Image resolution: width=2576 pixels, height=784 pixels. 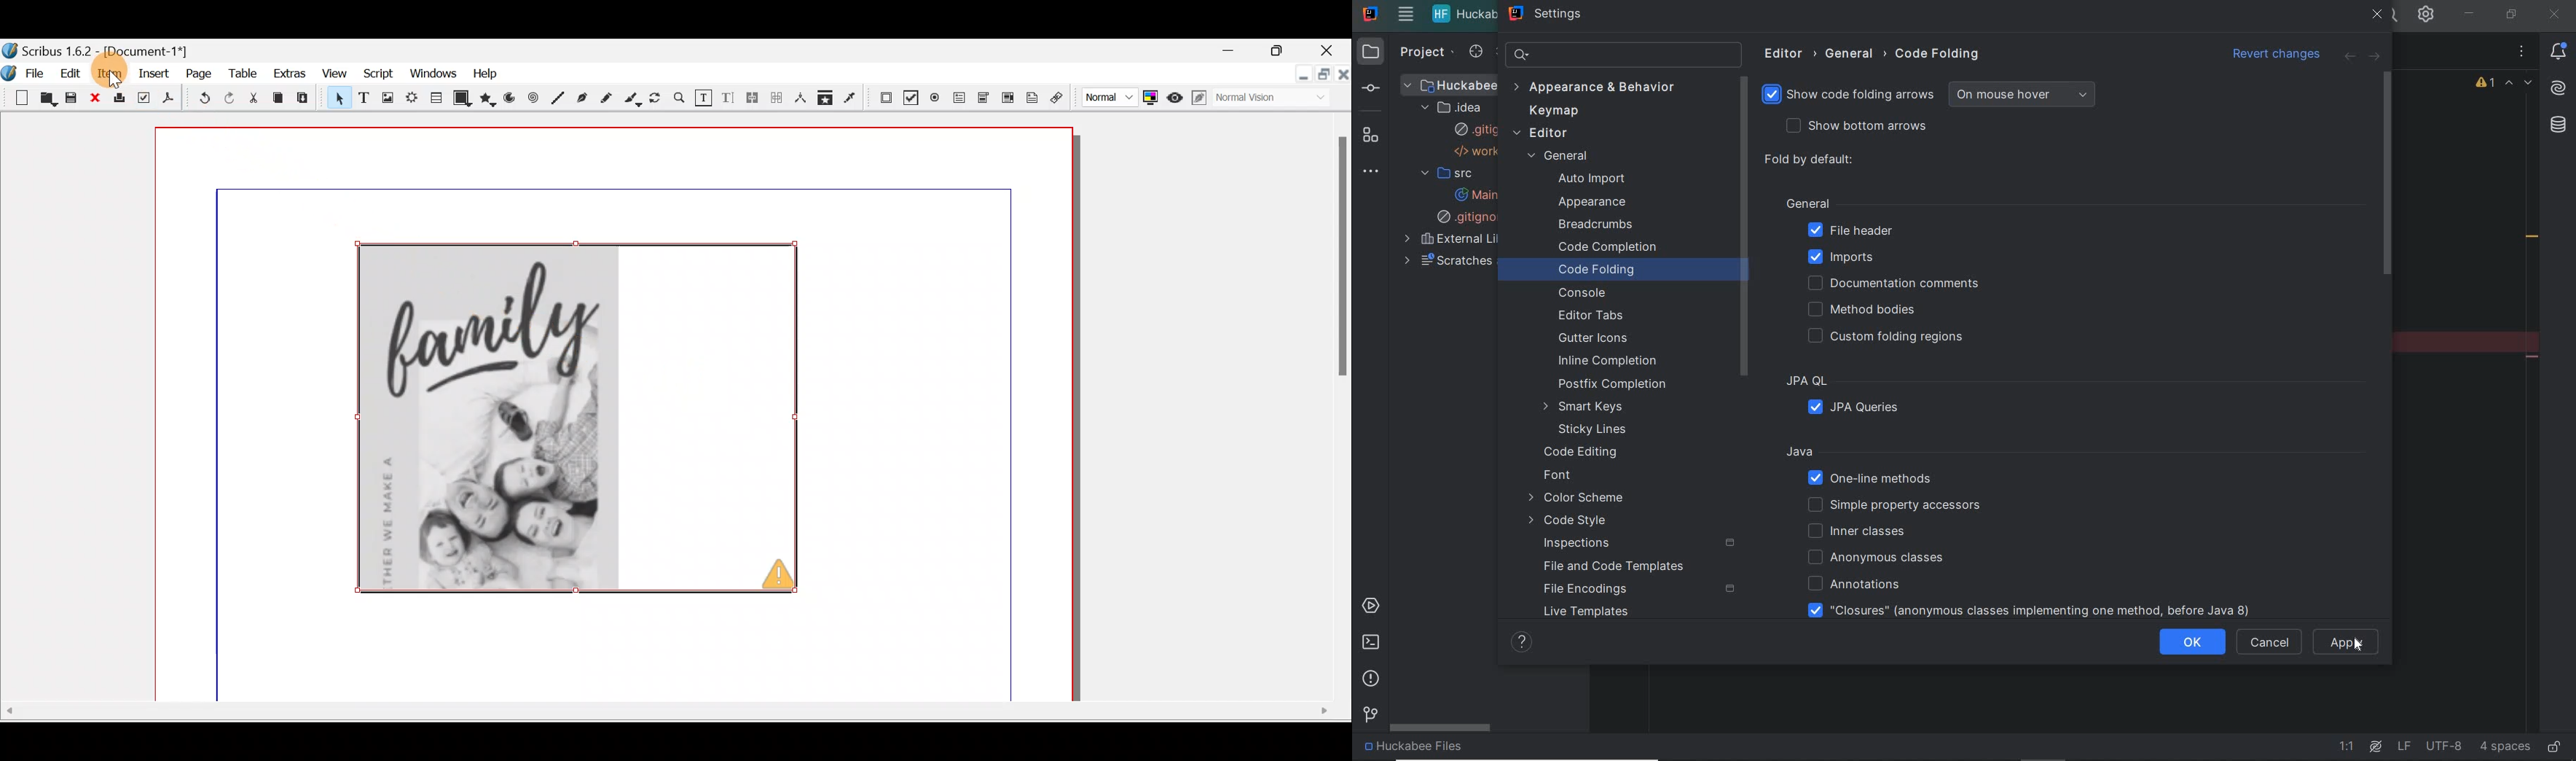 I want to click on back, so click(x=2349, y=58).